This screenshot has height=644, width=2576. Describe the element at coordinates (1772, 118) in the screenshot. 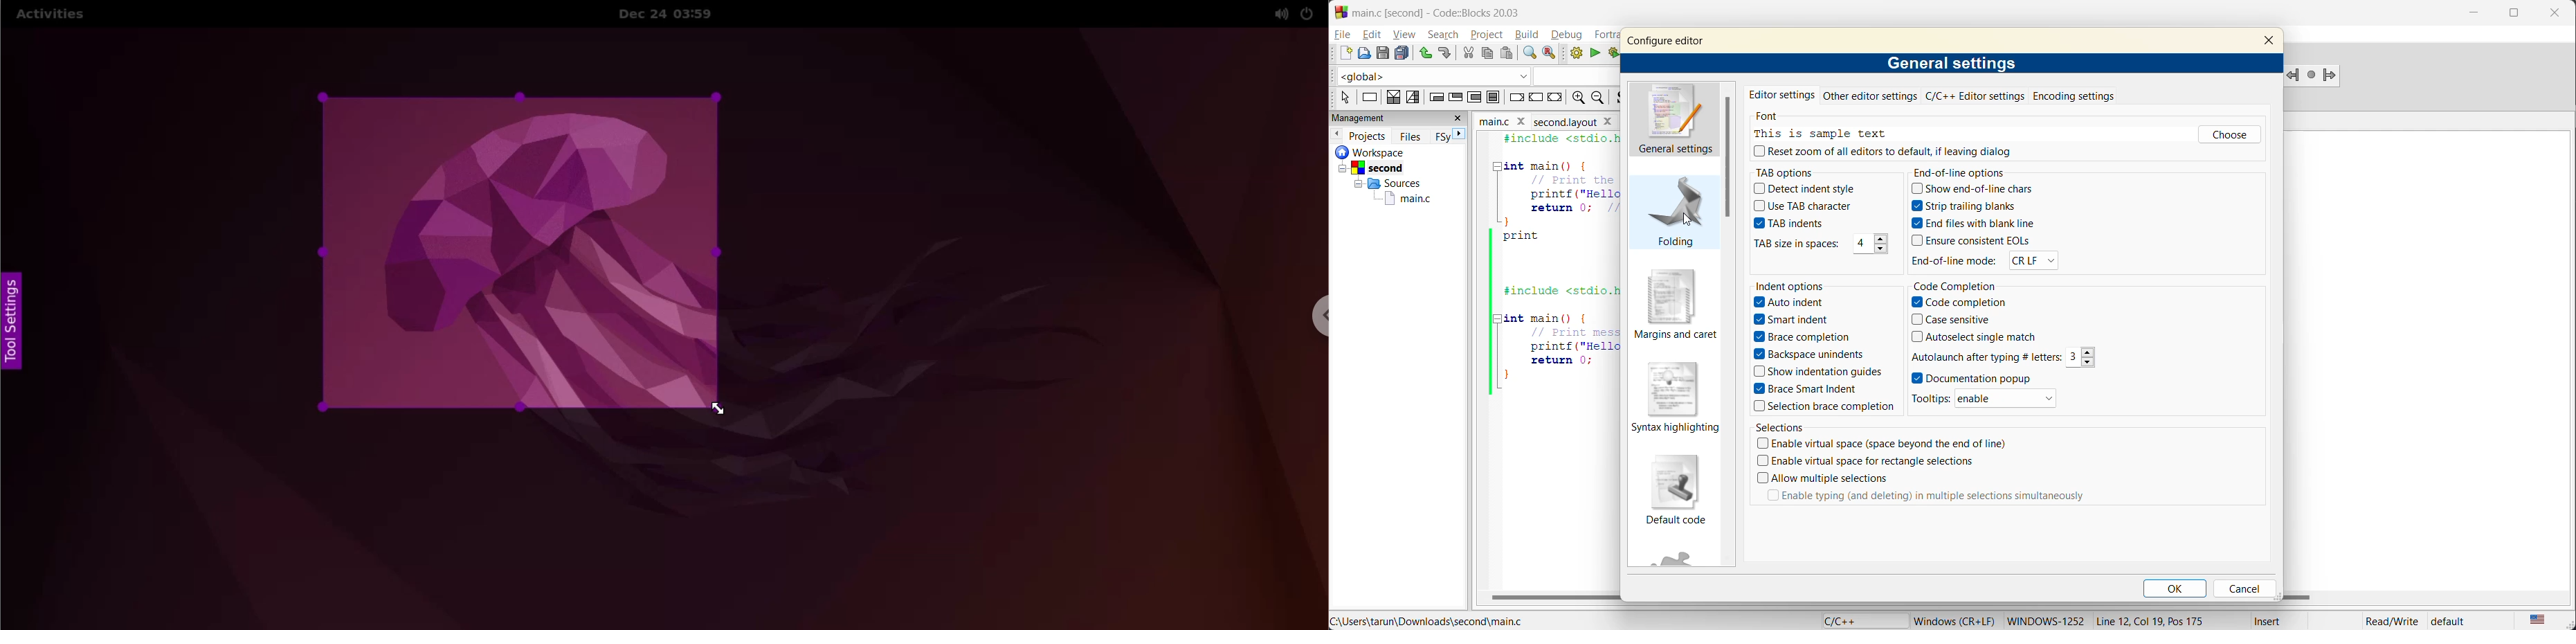

I see `font` at that location.